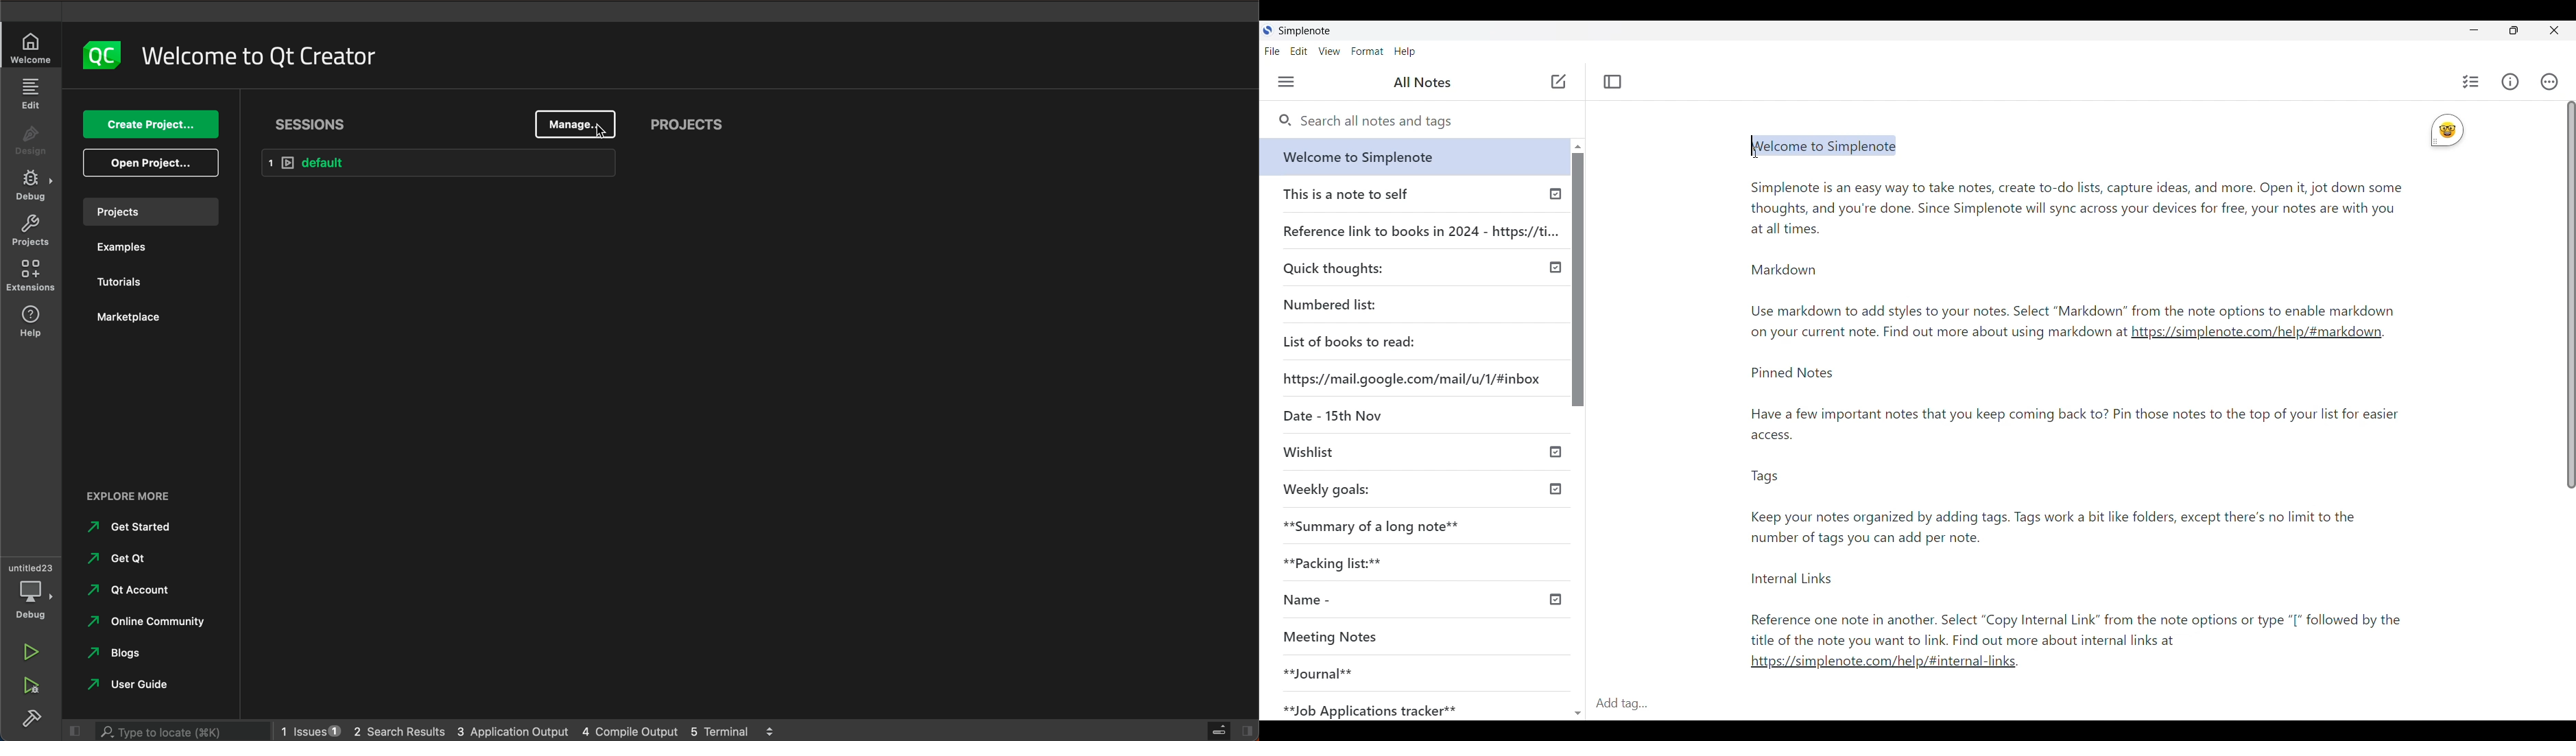 The width and height of the screenshot is (2576, 756). What do you see at coordinates (154, 163) in the screenshot?
I see `open project` at bounding box center [154, 163].